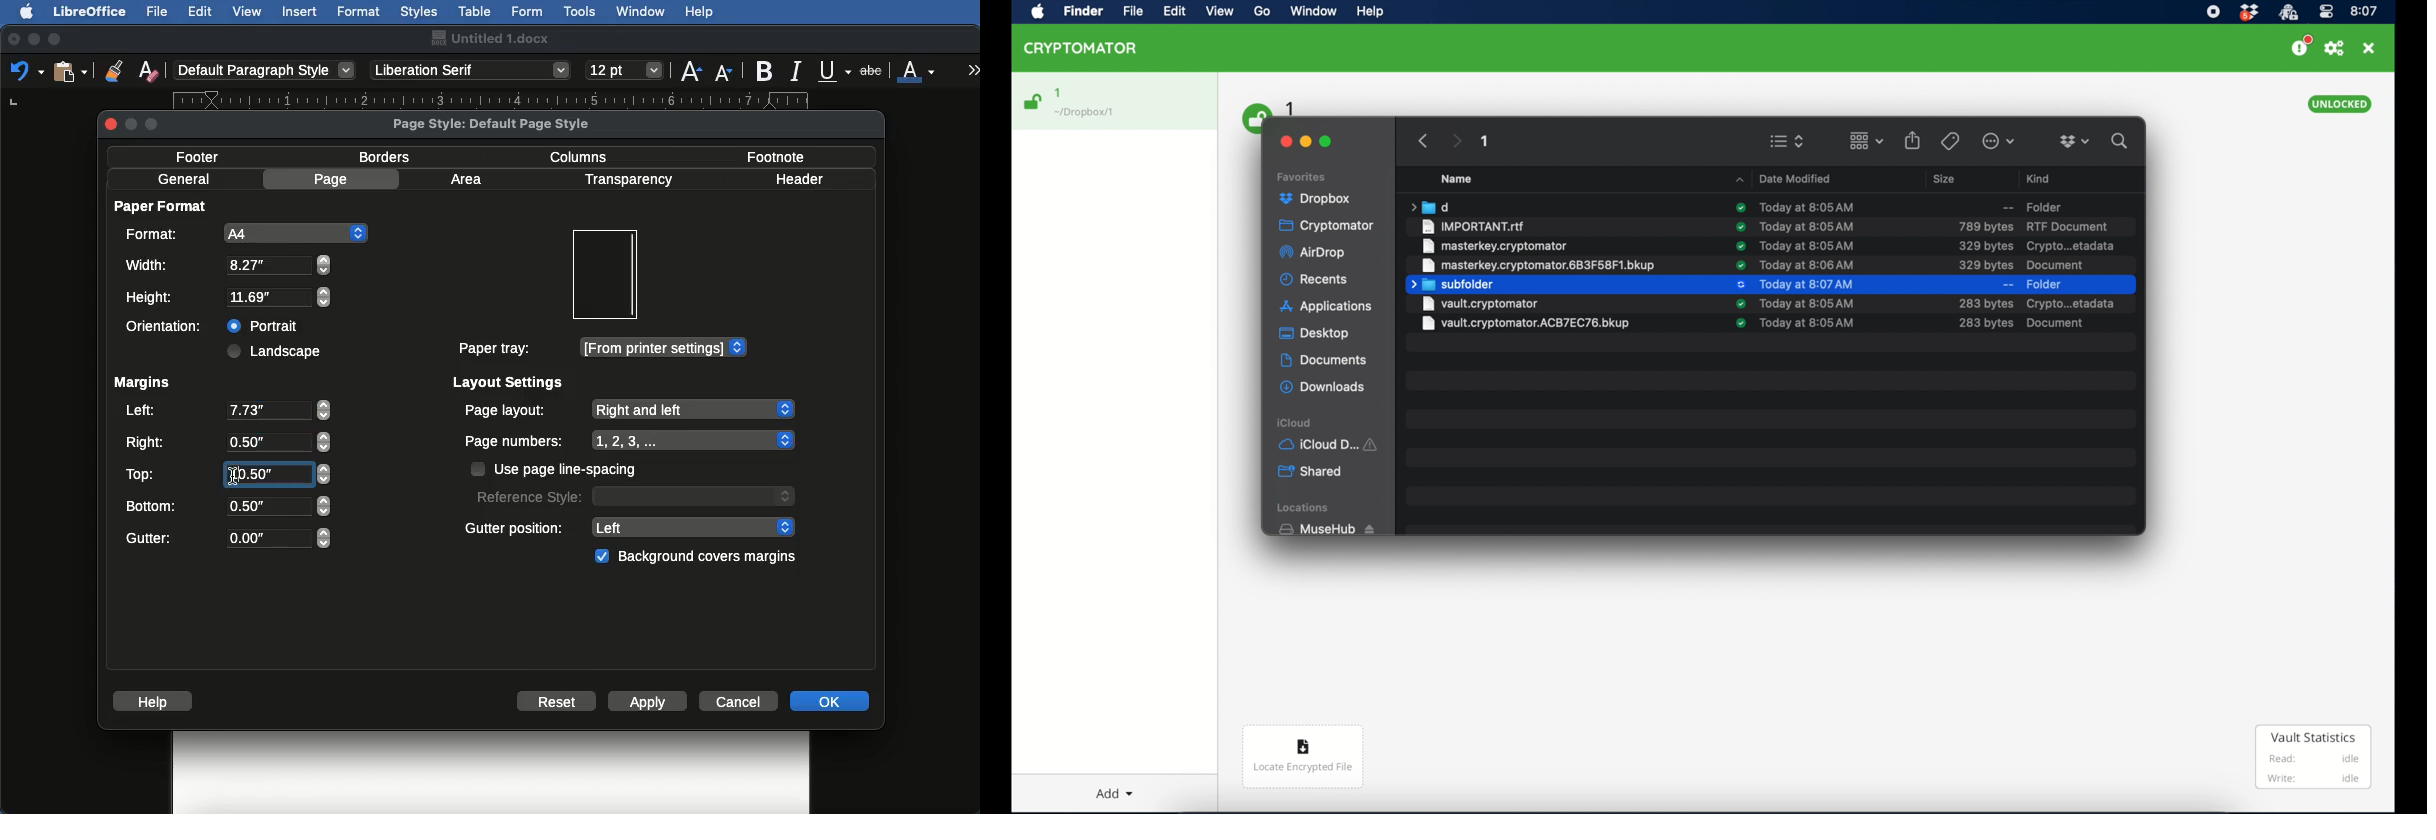 The image size is (2436, 840). What do you see at coordinates (974, 69) in the screenshot?
I see `More` at bounding box center [974, 69].